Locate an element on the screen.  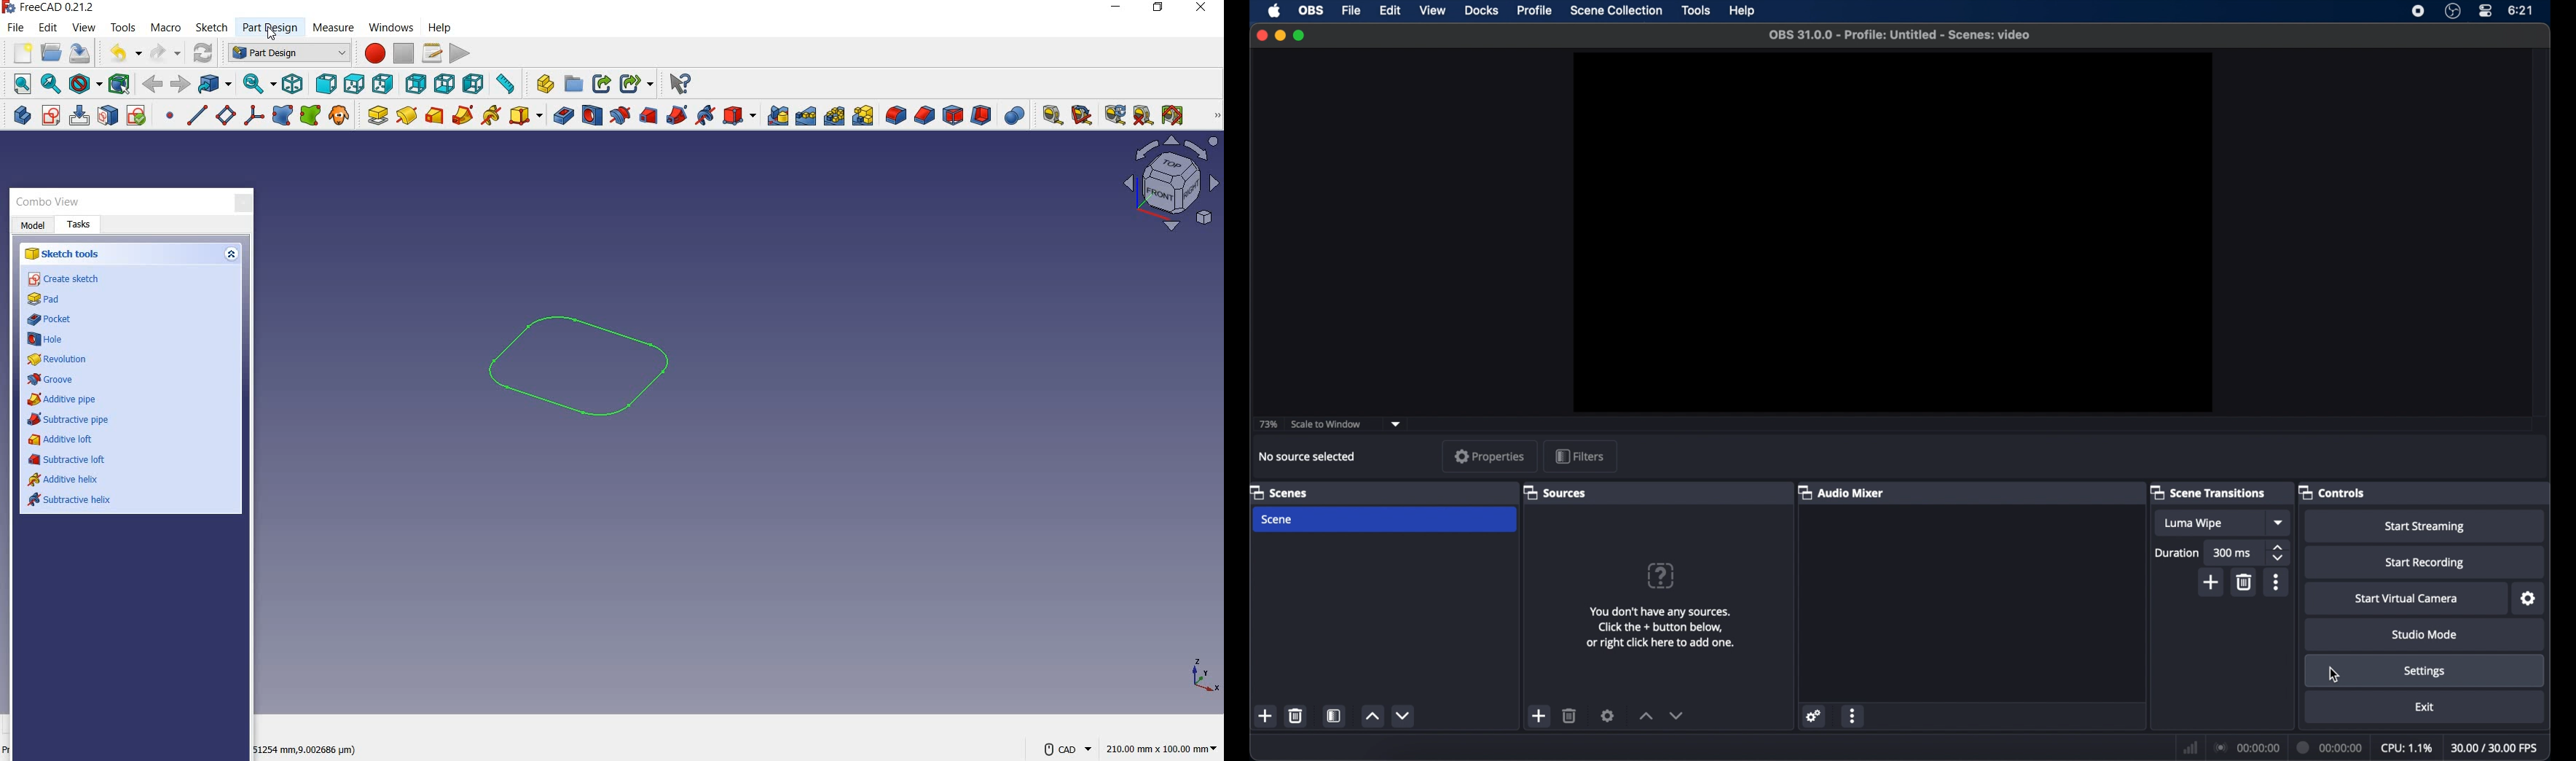
close is located at coordinates (1261, 35).